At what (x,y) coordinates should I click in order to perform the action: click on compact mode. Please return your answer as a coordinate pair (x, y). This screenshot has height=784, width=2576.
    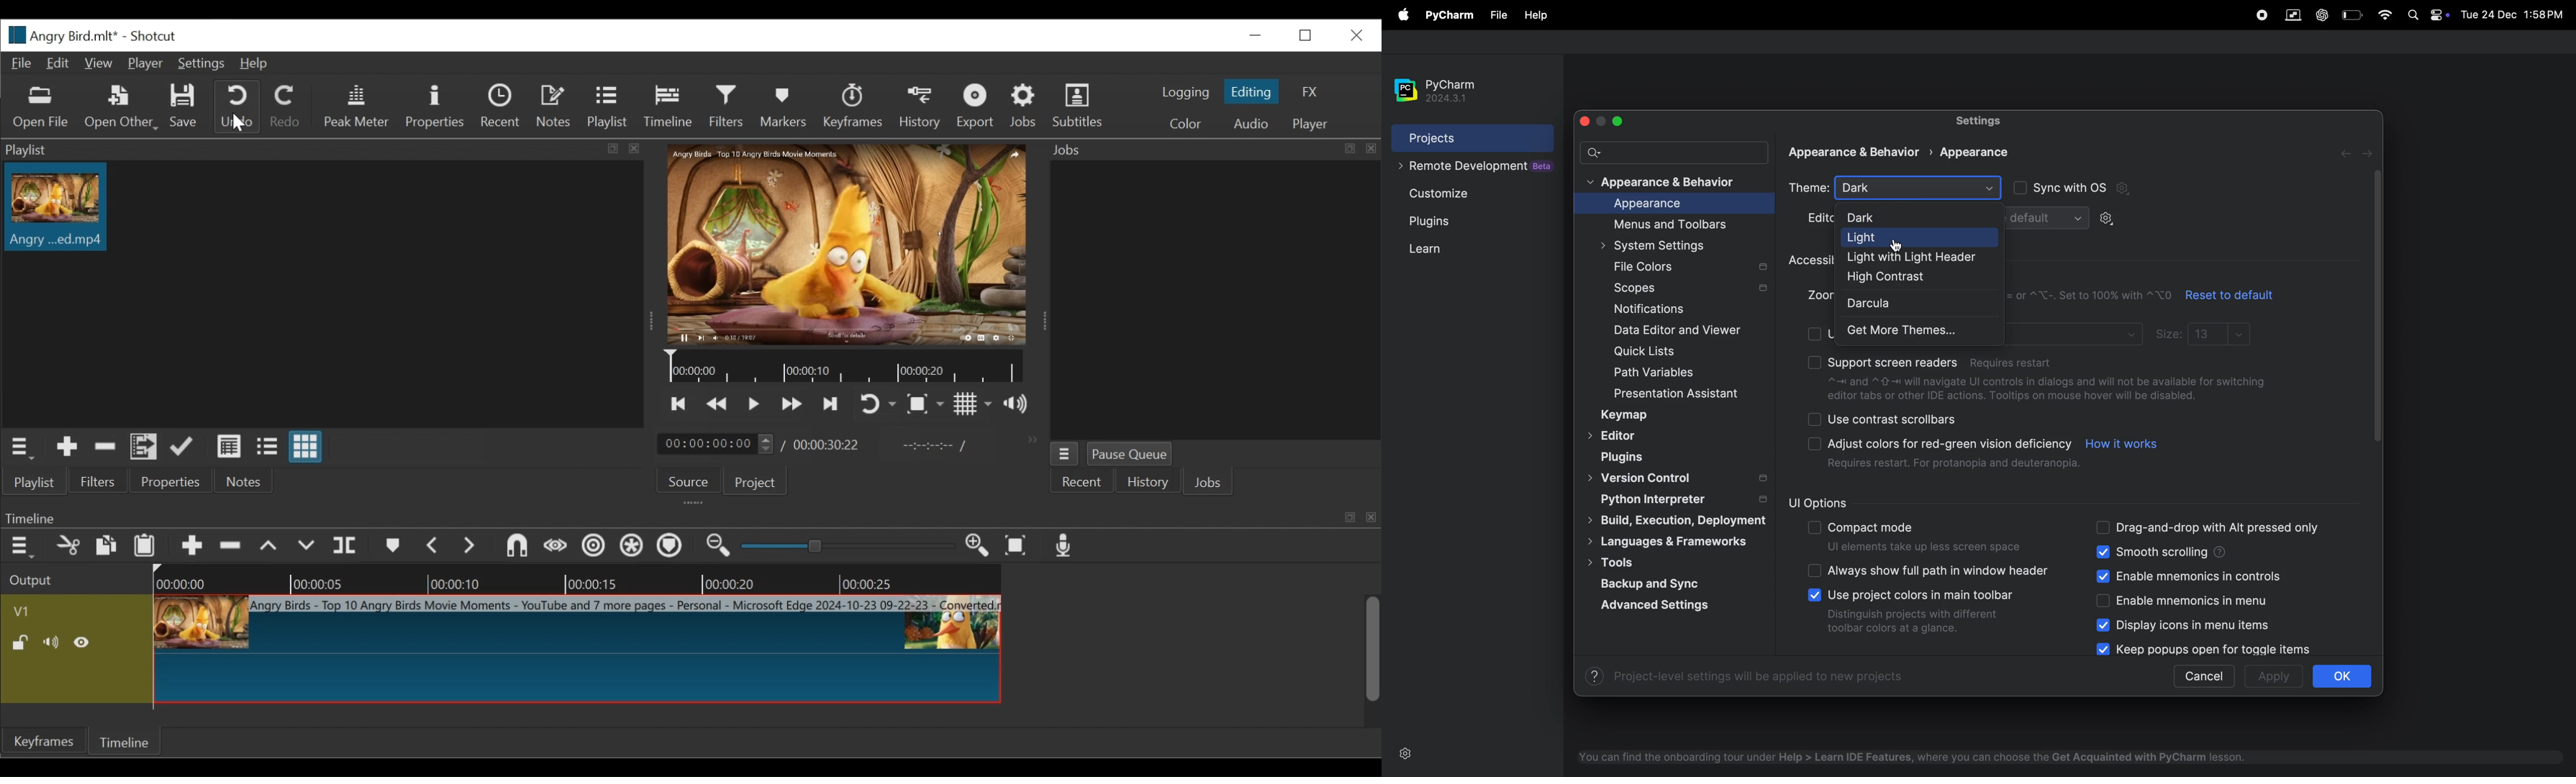
    Looking at the image, I should click on (1896, 528).